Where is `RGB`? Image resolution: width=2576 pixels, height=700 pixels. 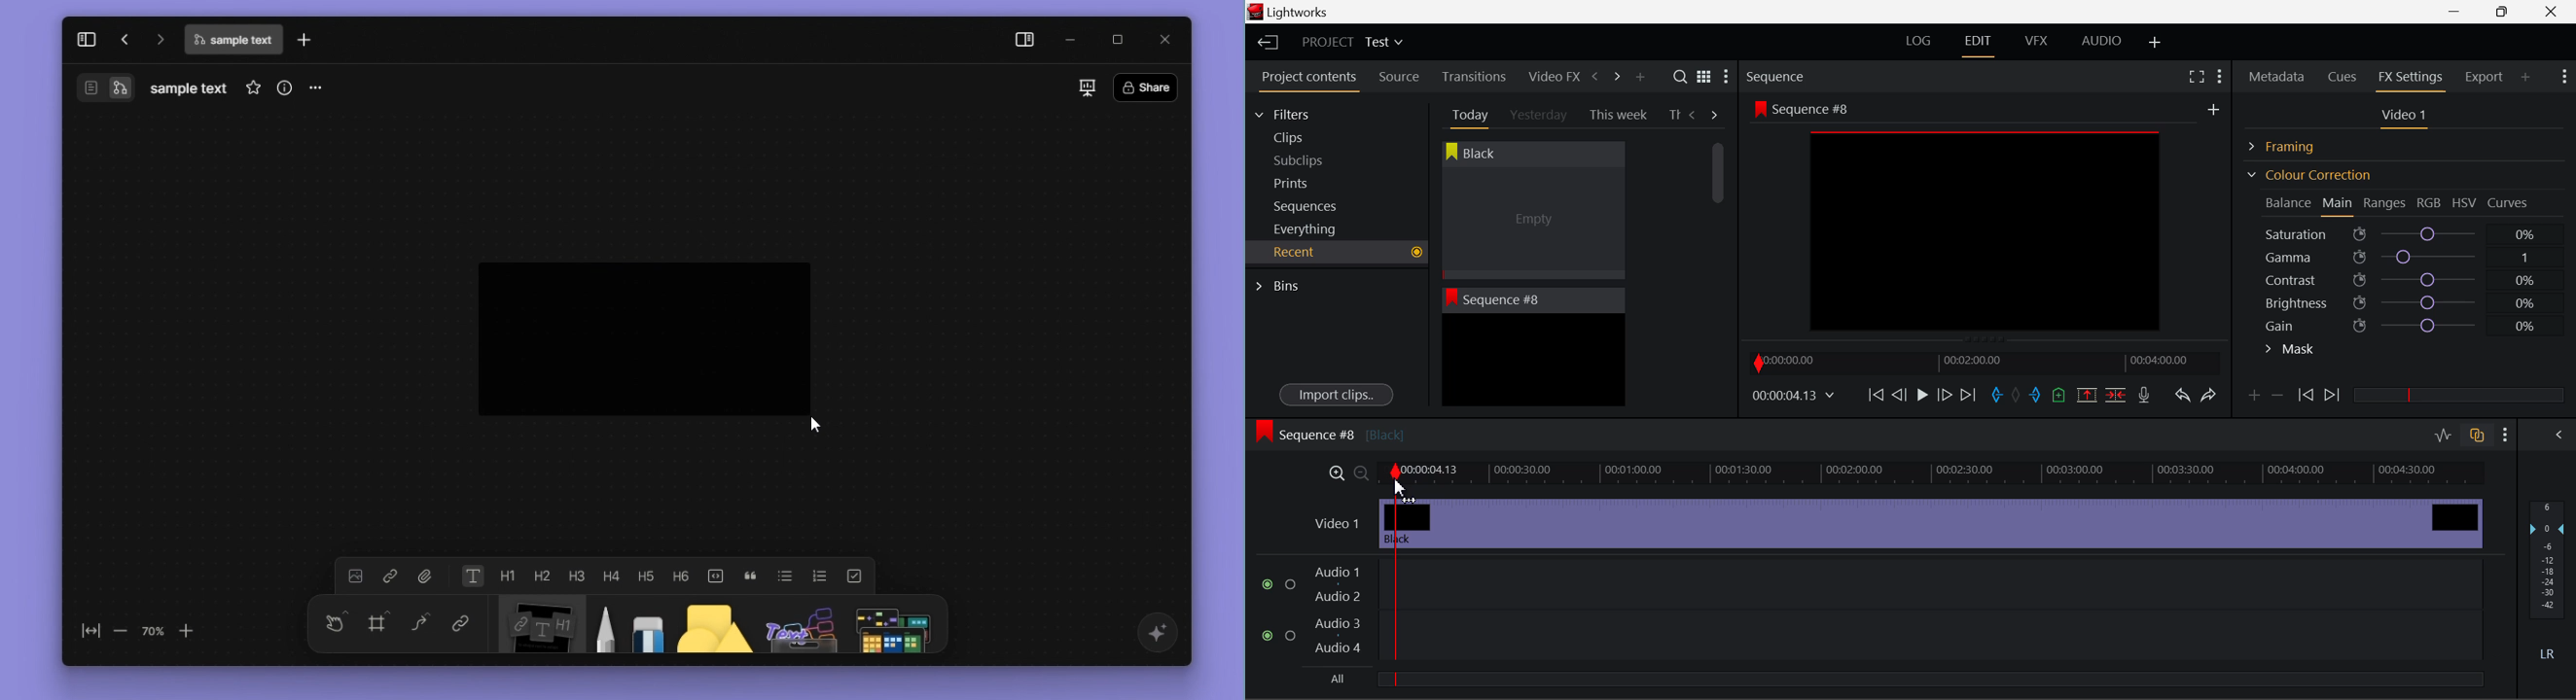 RGB is located at coordinates (2430, 204).